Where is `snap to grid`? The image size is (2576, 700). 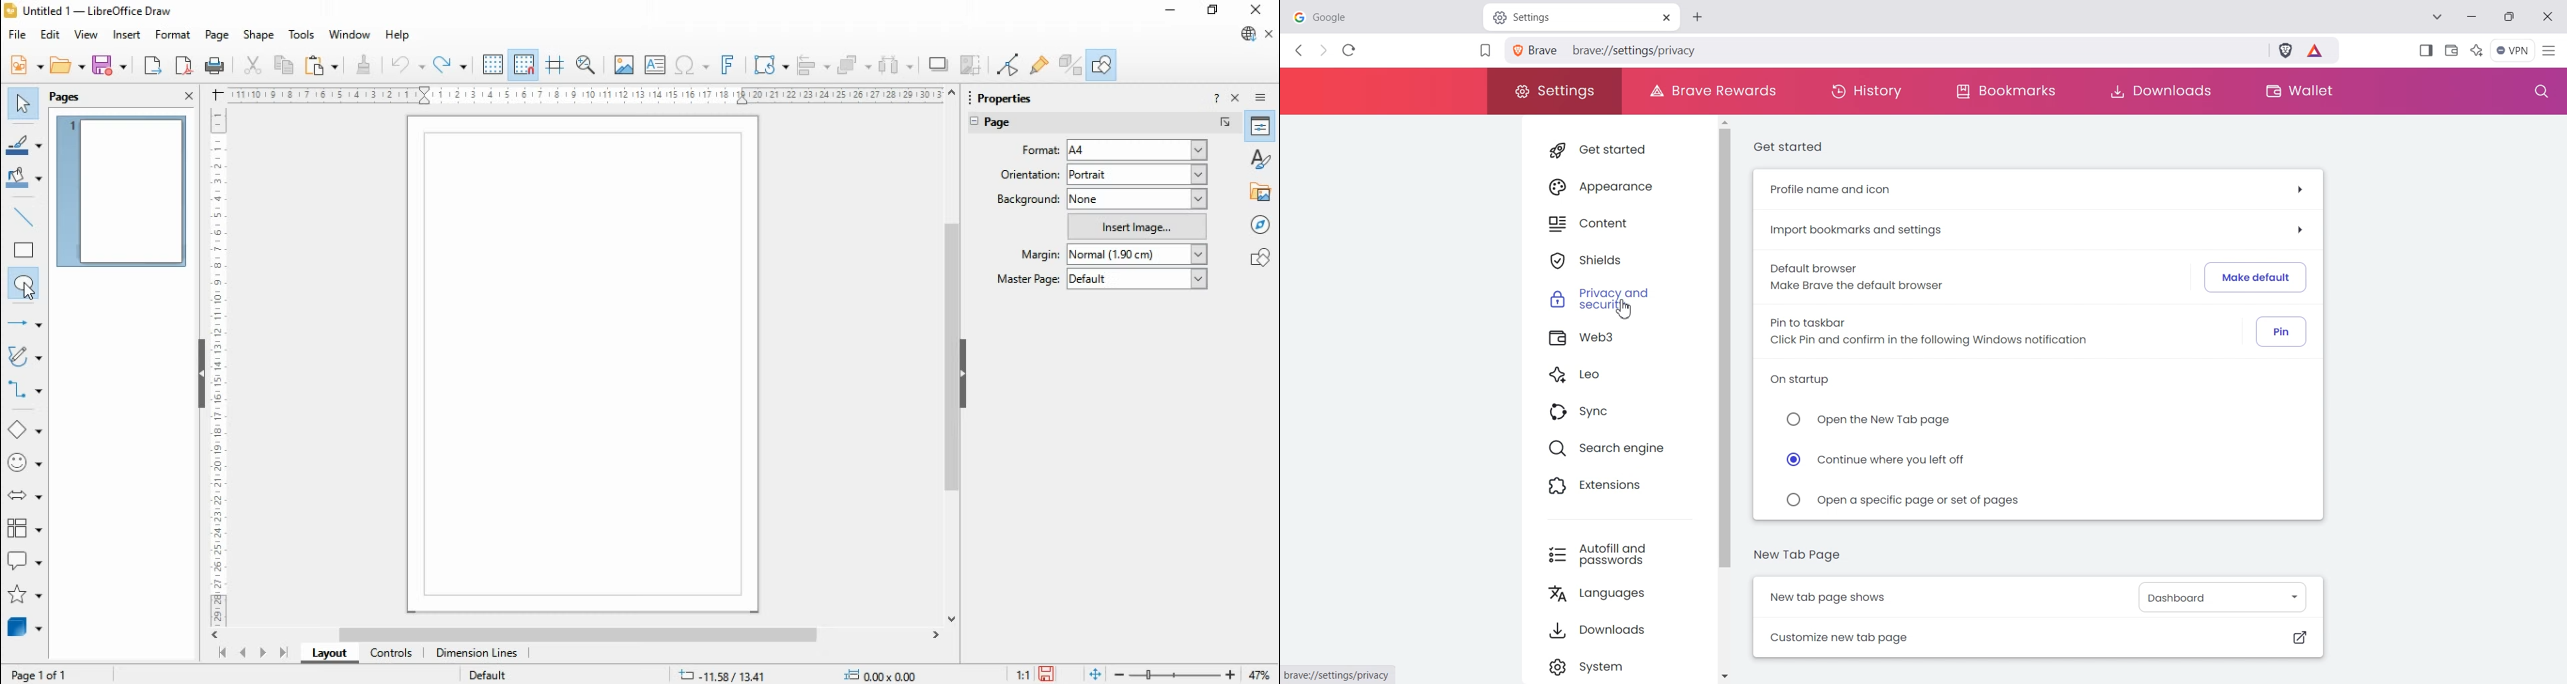 snap to grid is located at coordinates (525, 64).